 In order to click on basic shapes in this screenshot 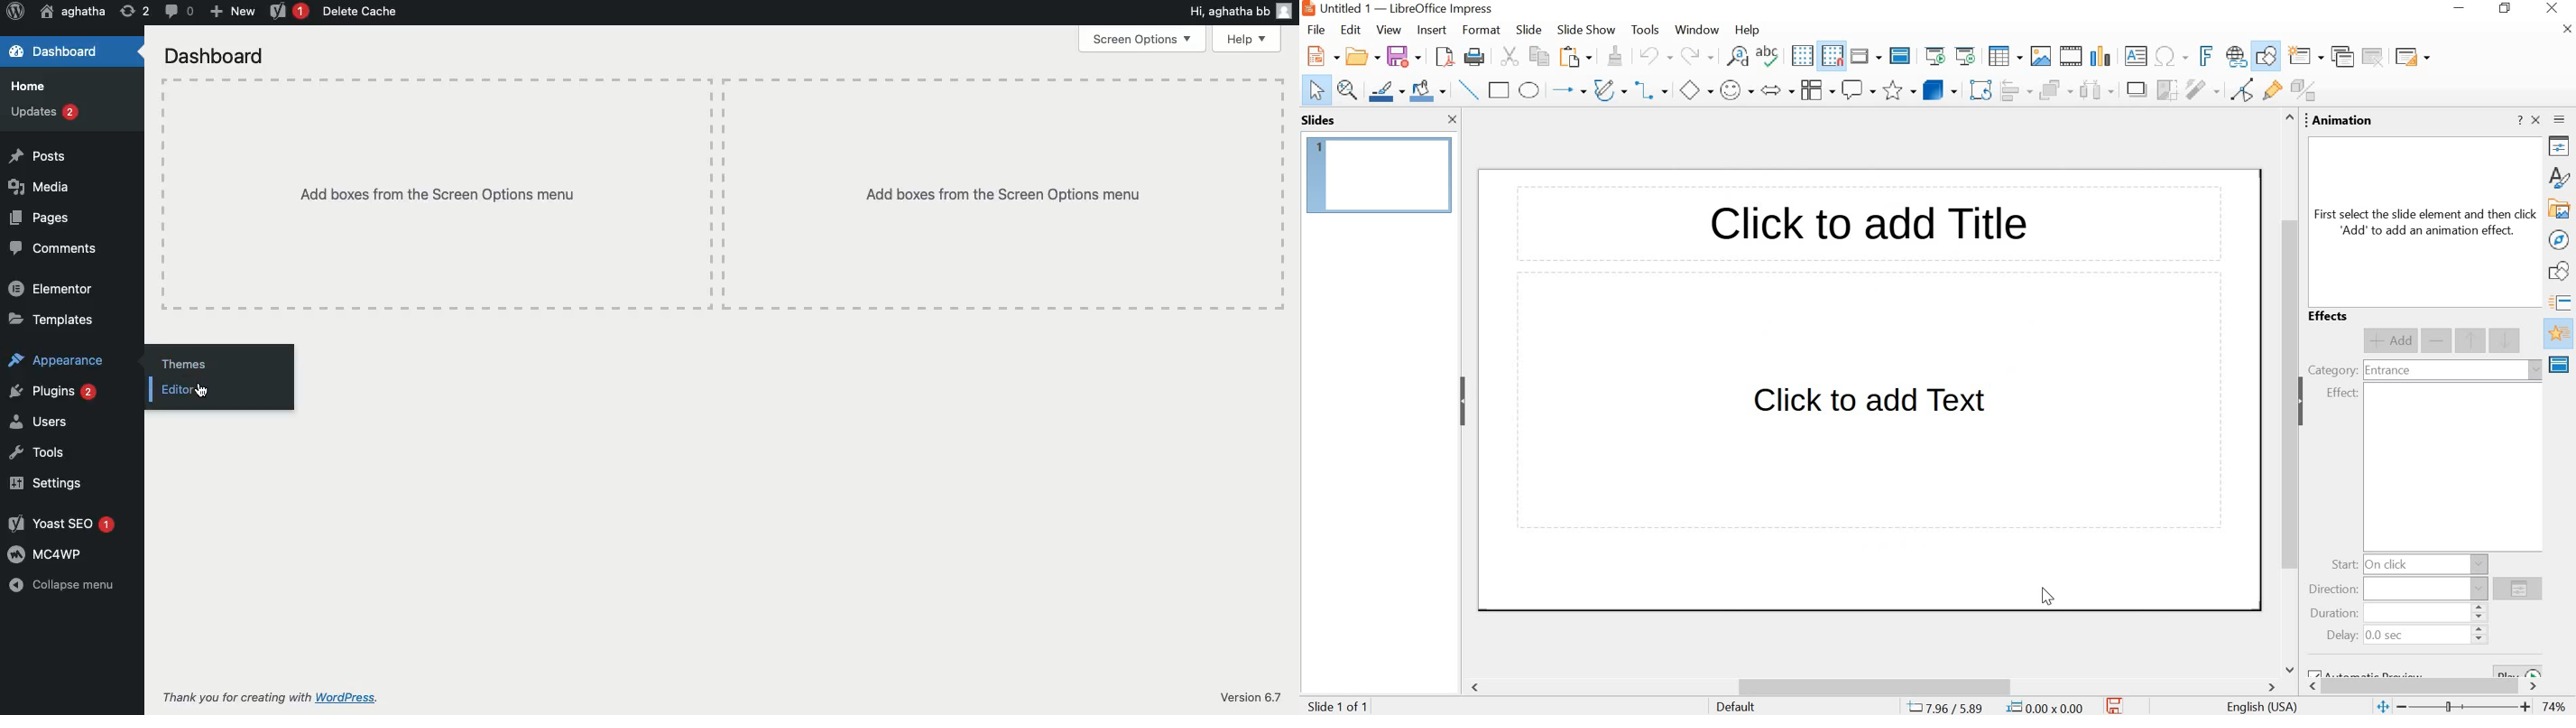, I will do `click(1695, 92)`.